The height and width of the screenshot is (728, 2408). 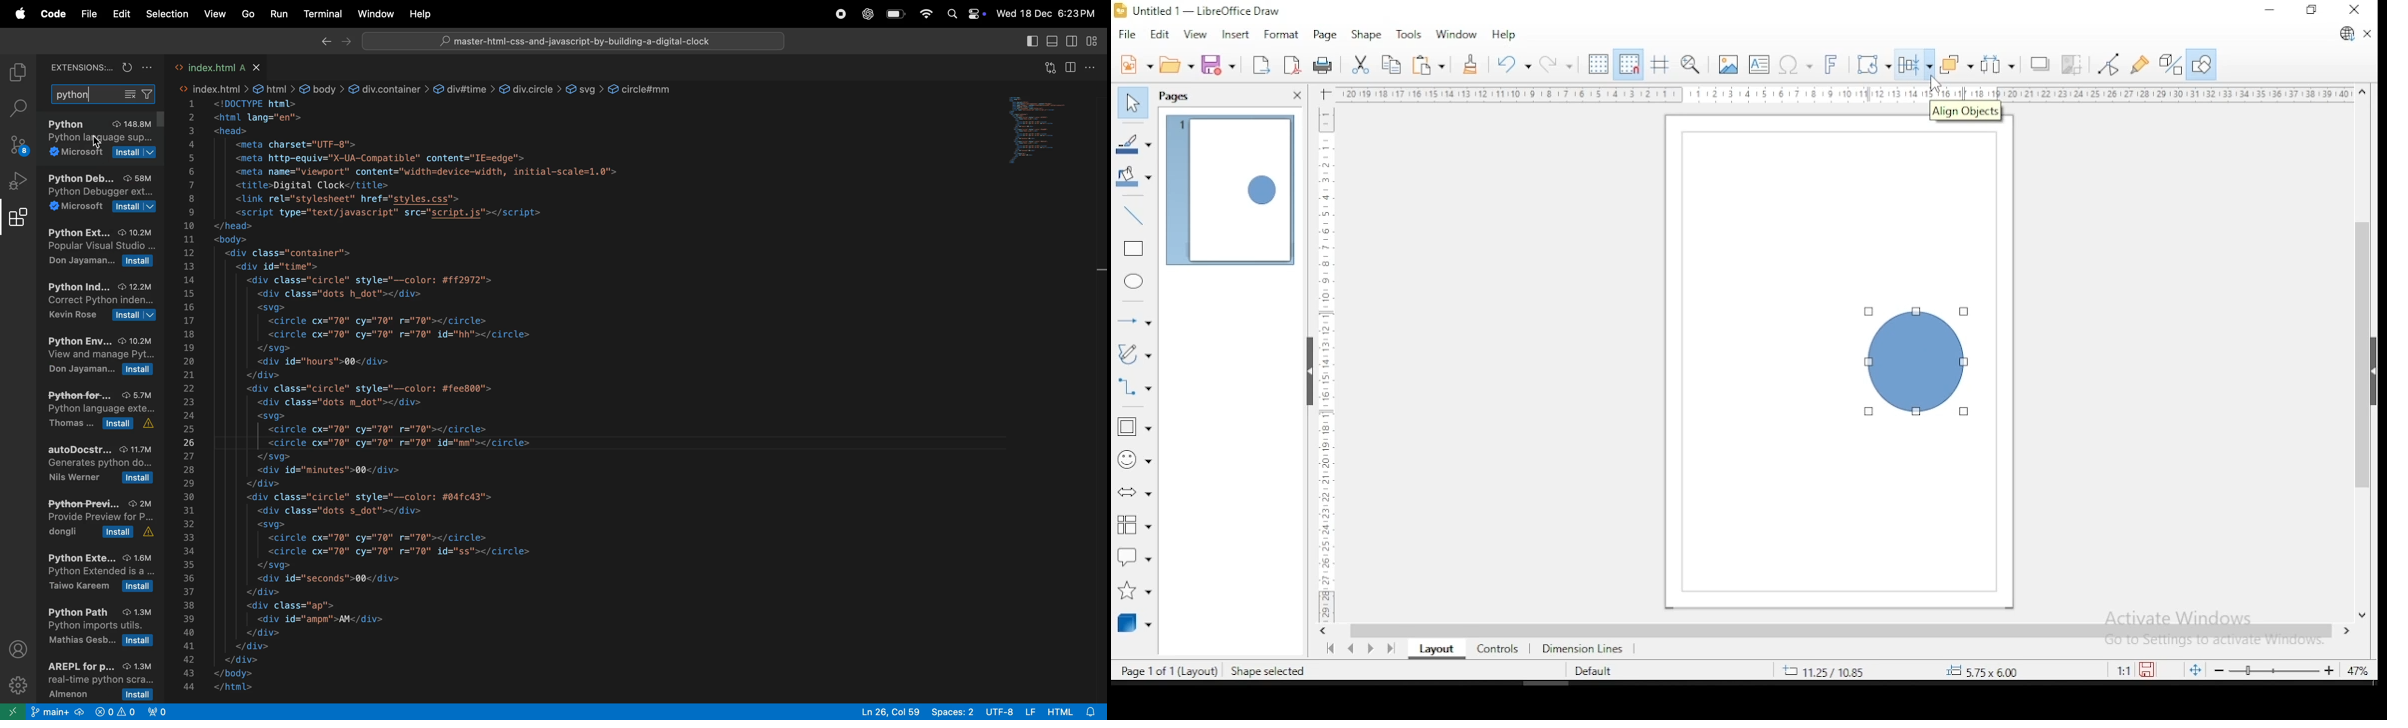 What do you see at coordinates (2107, 64) in the screenshot?
I see `toggle point edit mode` at bounding box center [2107, 64].